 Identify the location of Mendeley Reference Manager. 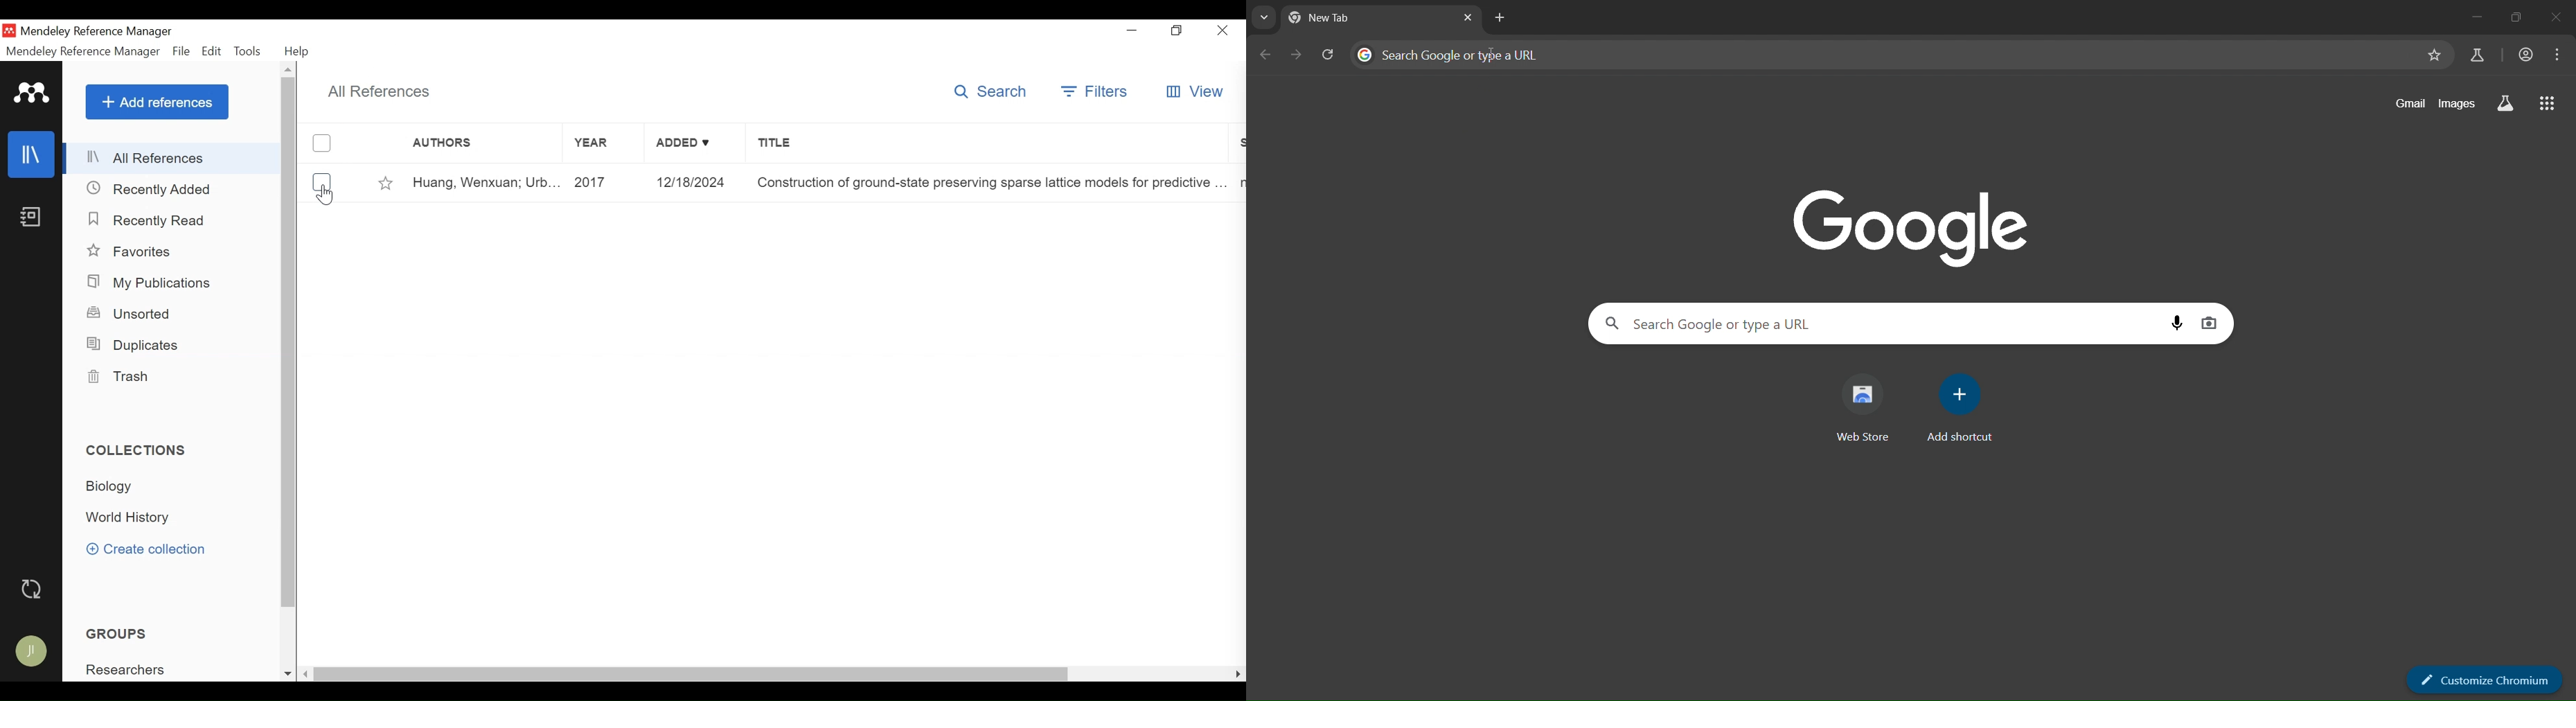
(103, 31).